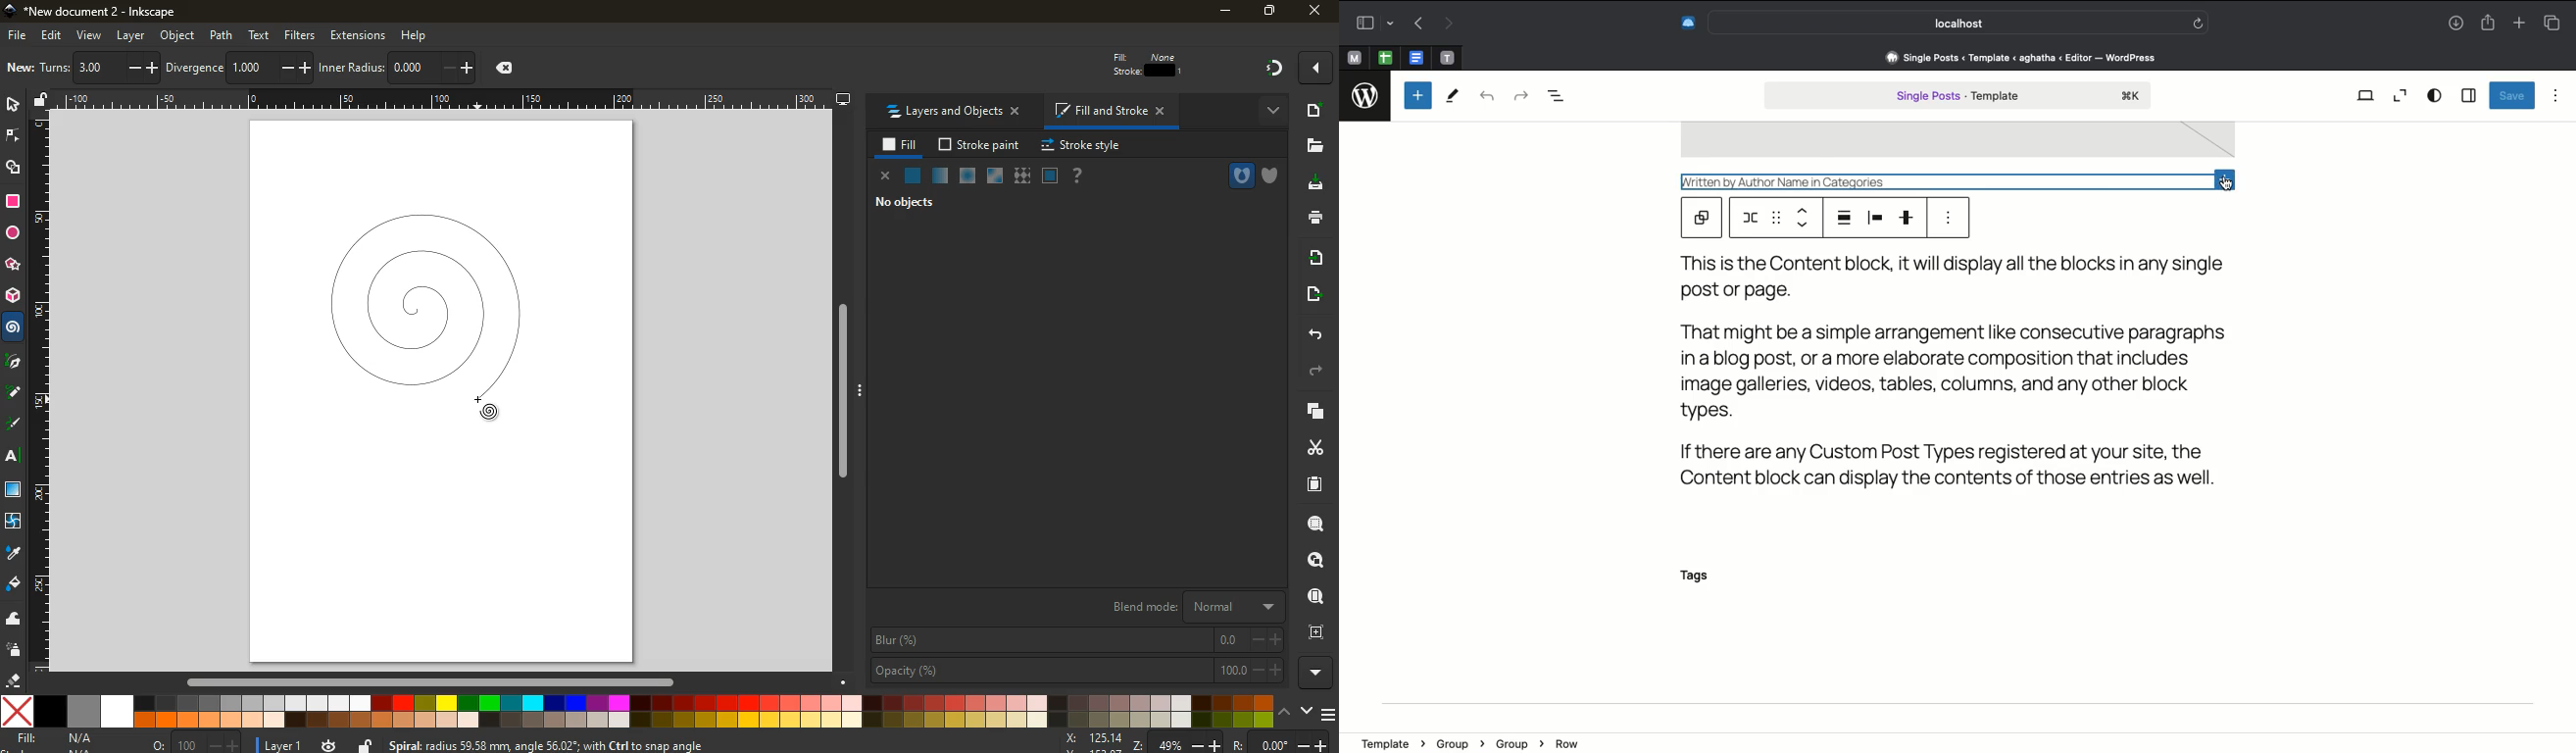 The height and width of the screenshot is (756, 2576). What do you see at coordinates (240, 68) in the screenshot?
I see `tilt` at bounding box center [240, 68].